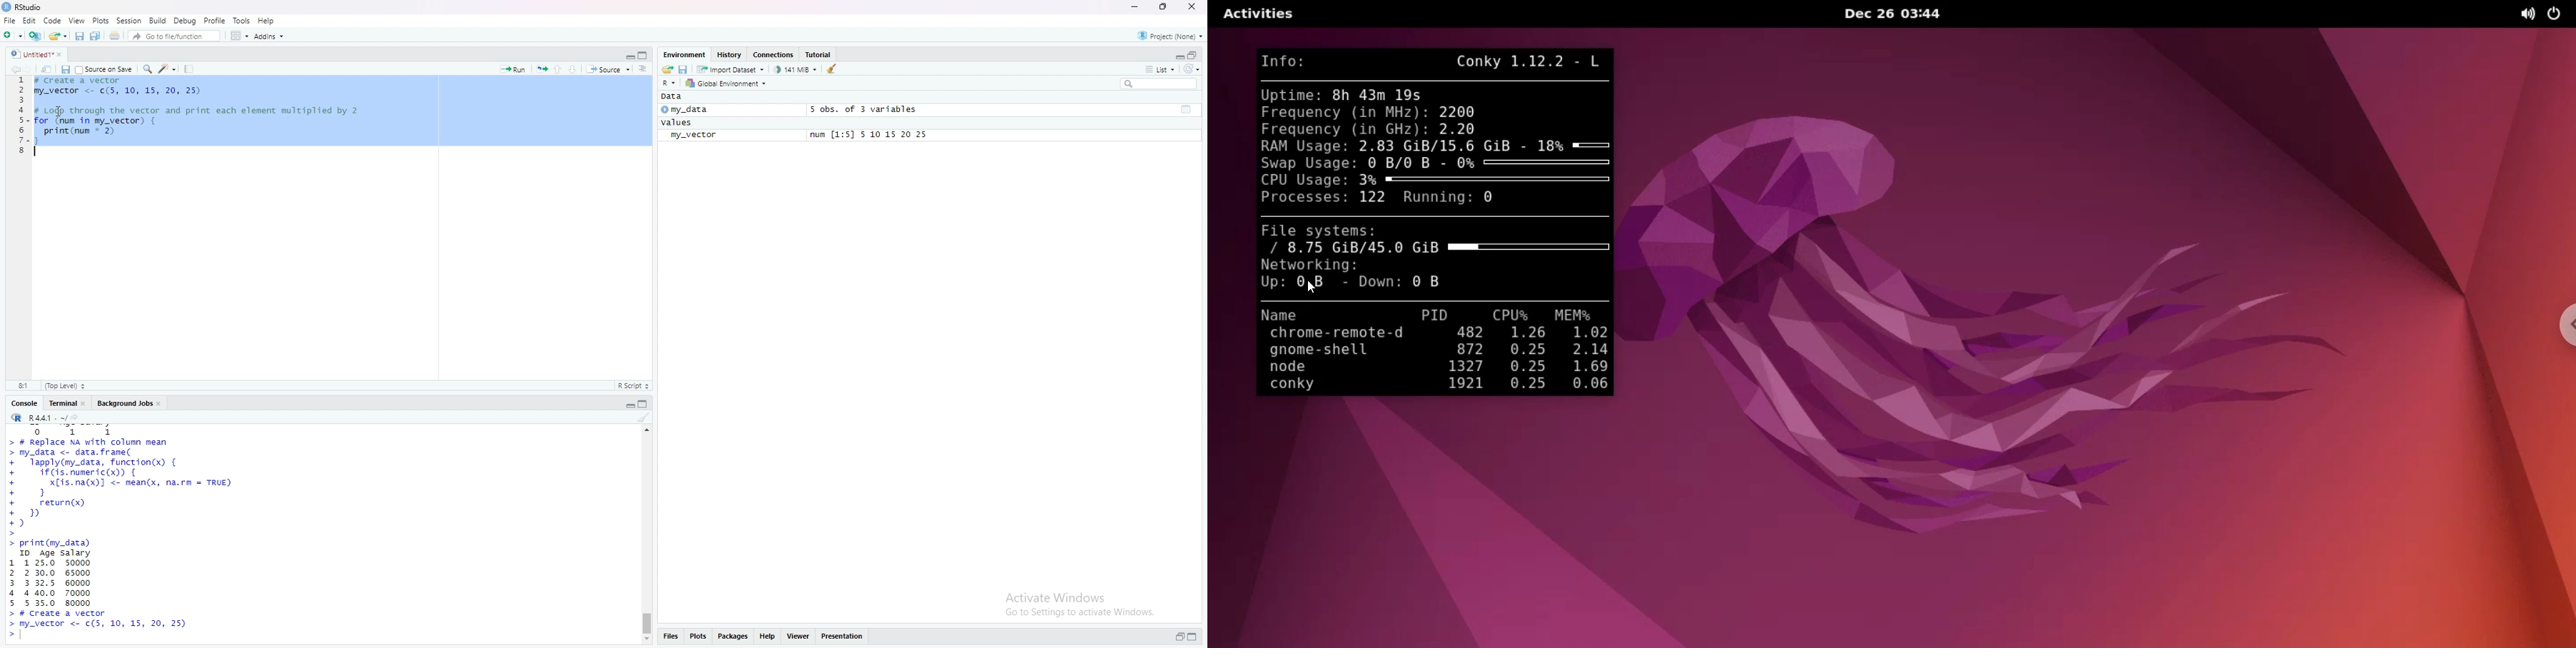 The image size is (2576, 672). I want to click on save workspace, so click(684, 69).